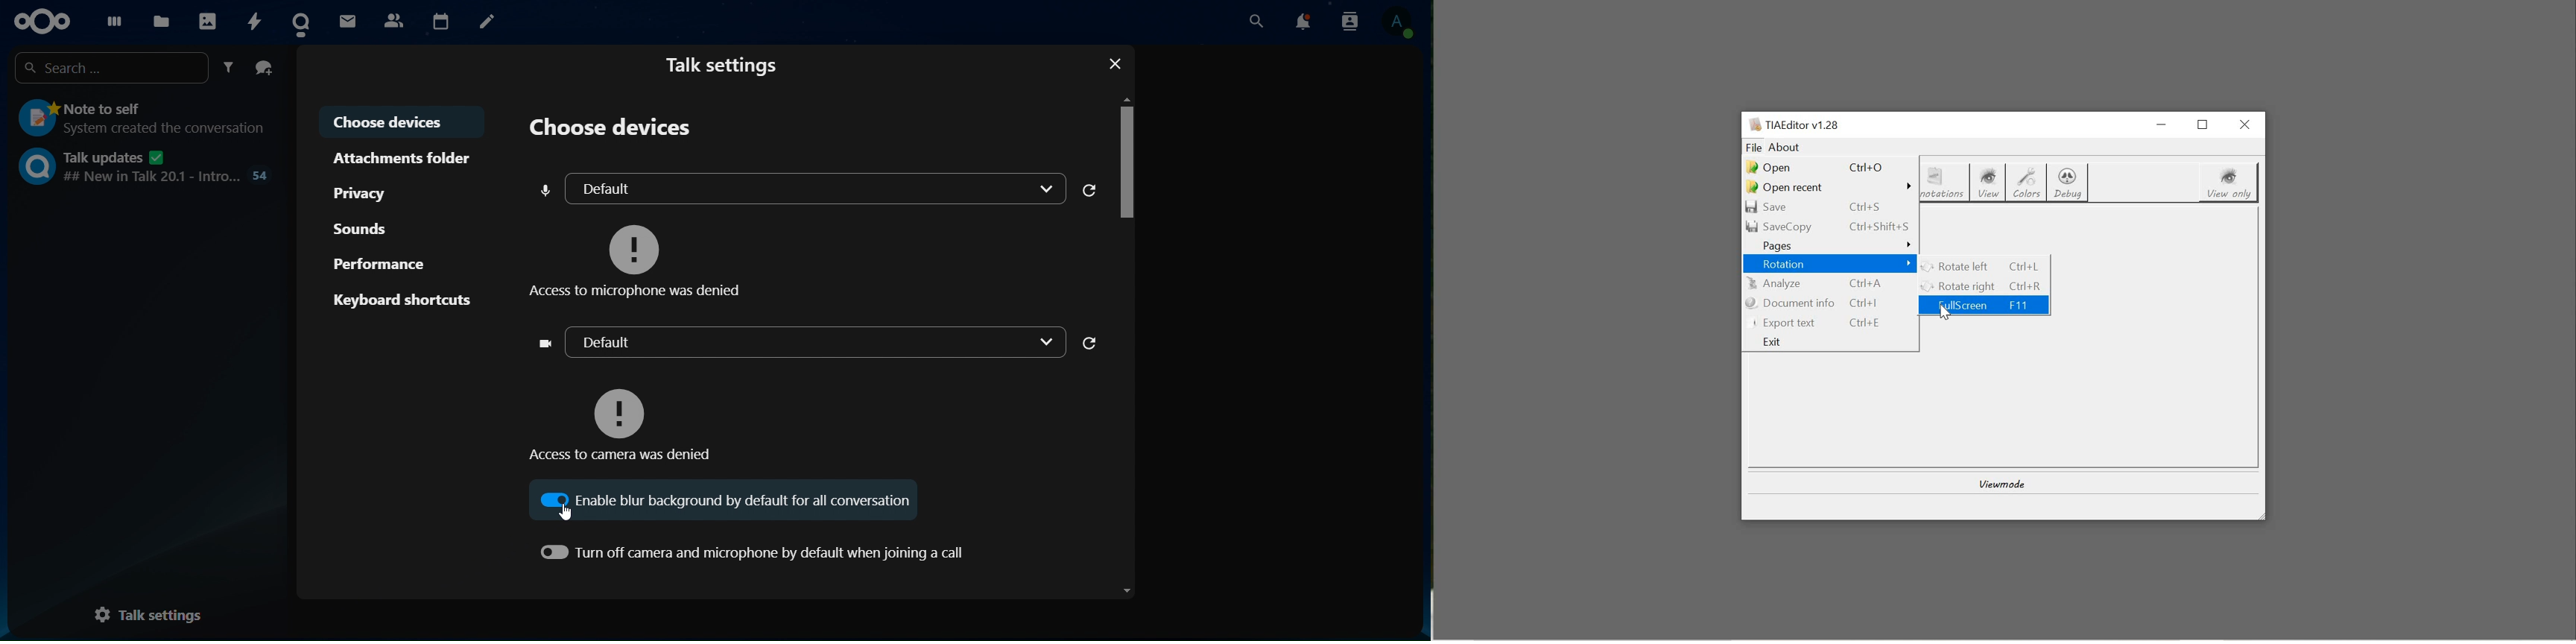  What do you see at coordinates (1089, 344) in the screenshot?
I see `fresh` at bounding box center [1089, 344].